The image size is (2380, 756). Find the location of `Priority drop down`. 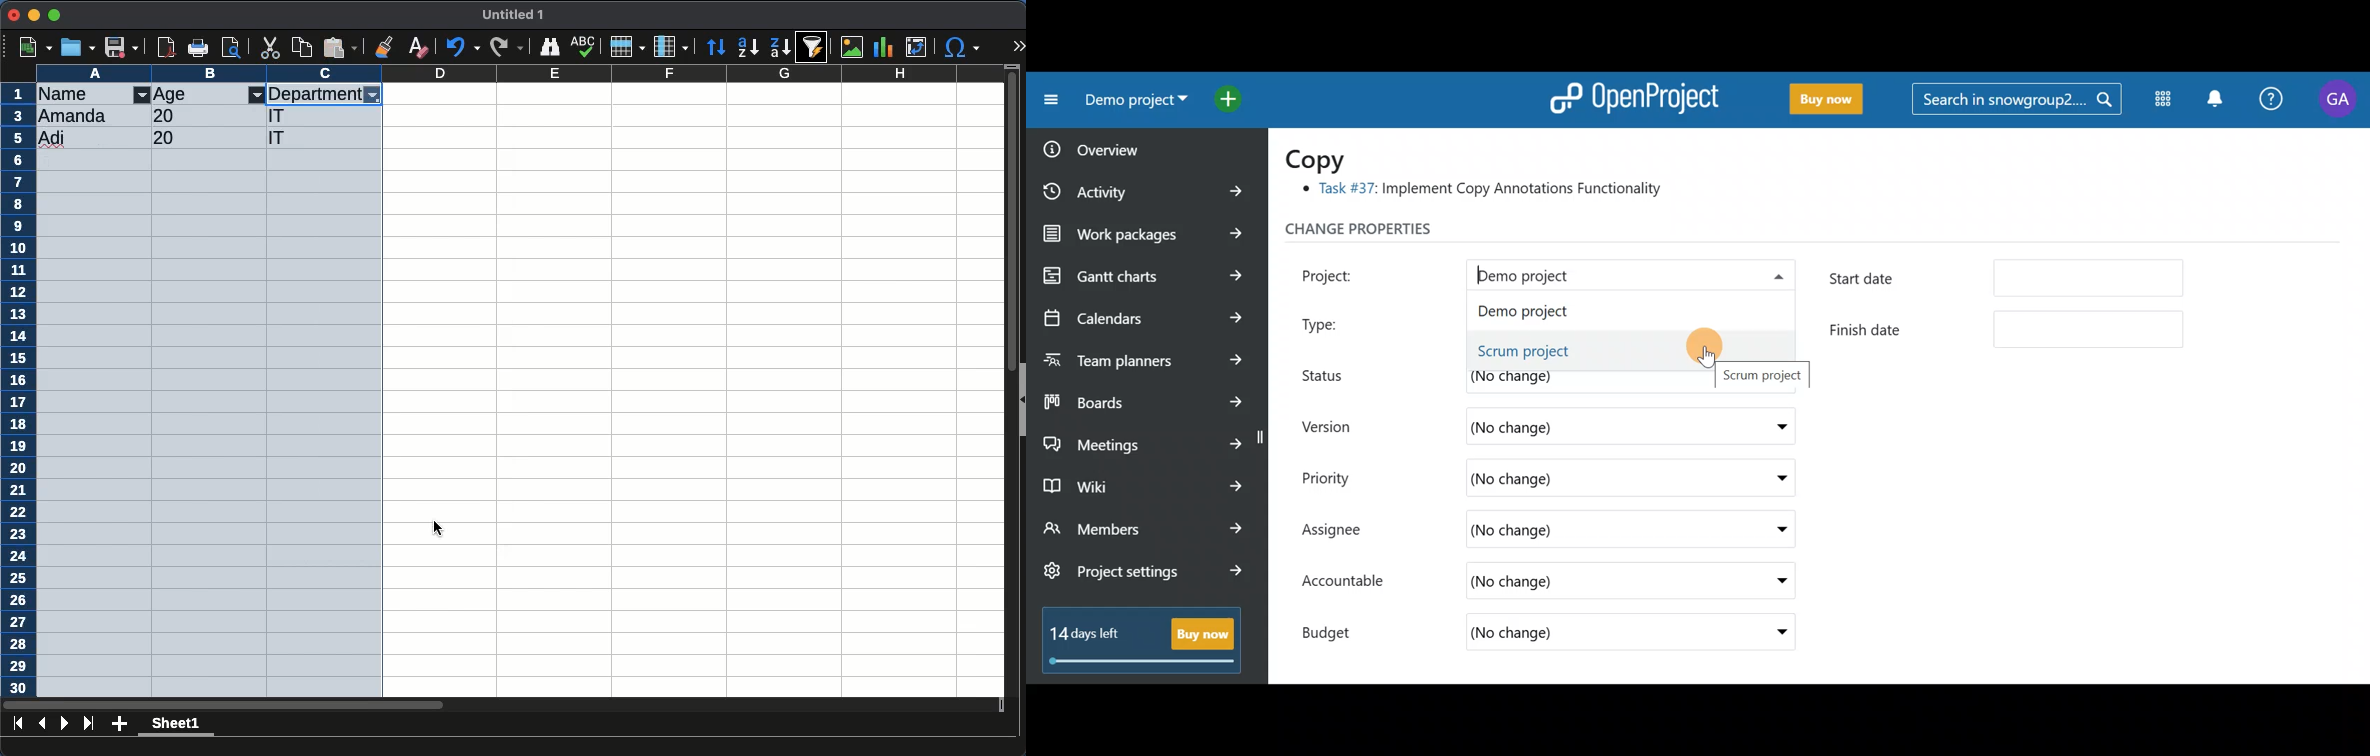

Priority drop down is located at coordinates (1768, 477).